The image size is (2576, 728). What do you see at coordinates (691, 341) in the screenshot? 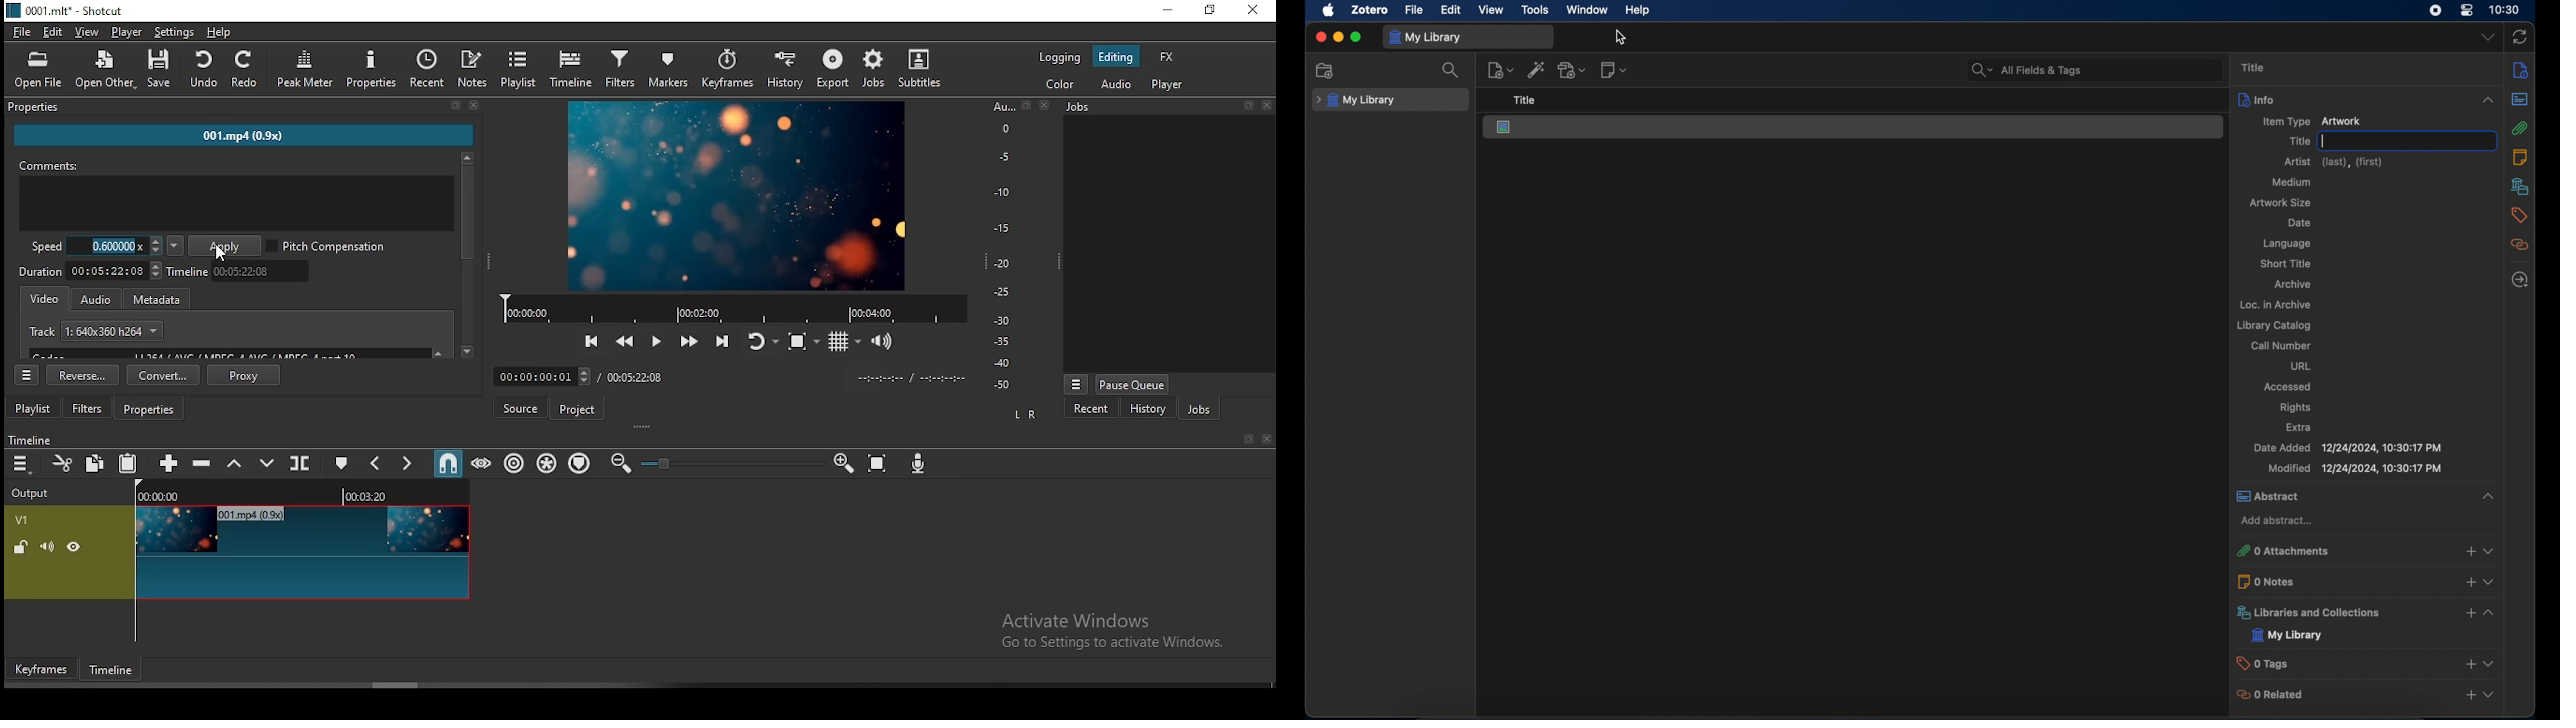
I see `play quickly forward` at bounding box center [691, 341].